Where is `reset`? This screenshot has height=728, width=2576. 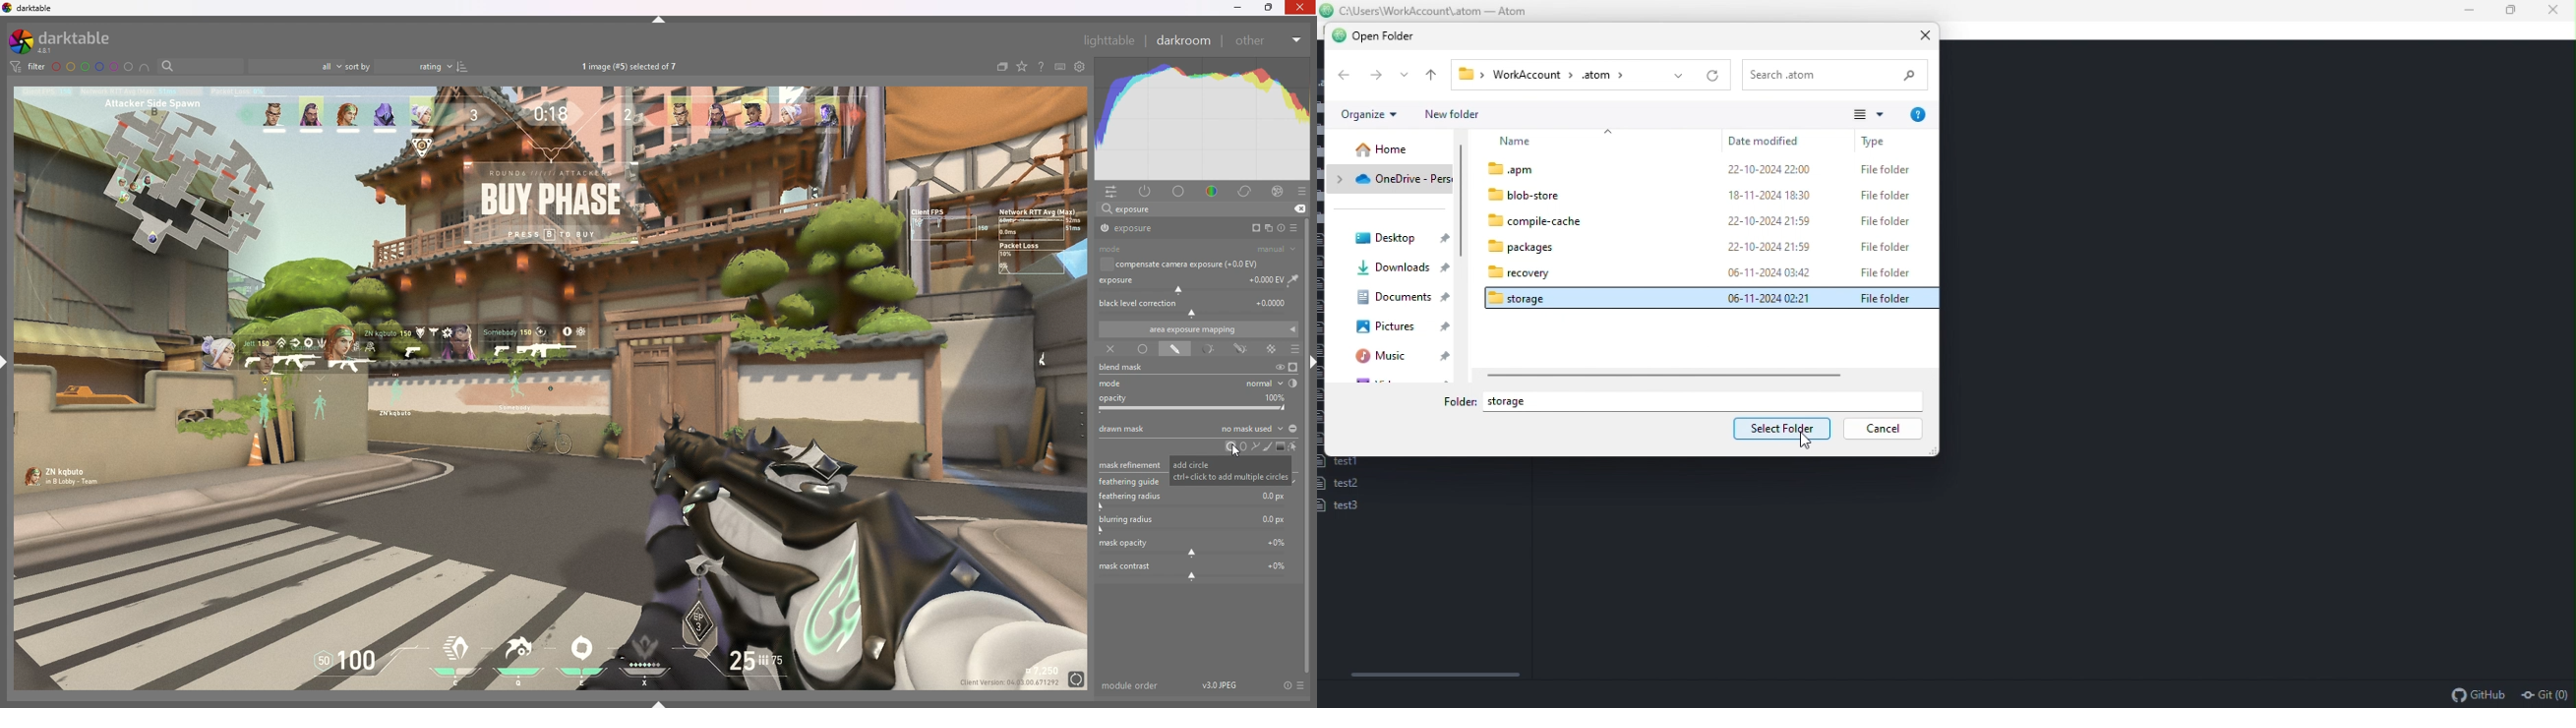
reset is located at coordinates (1287, 686).